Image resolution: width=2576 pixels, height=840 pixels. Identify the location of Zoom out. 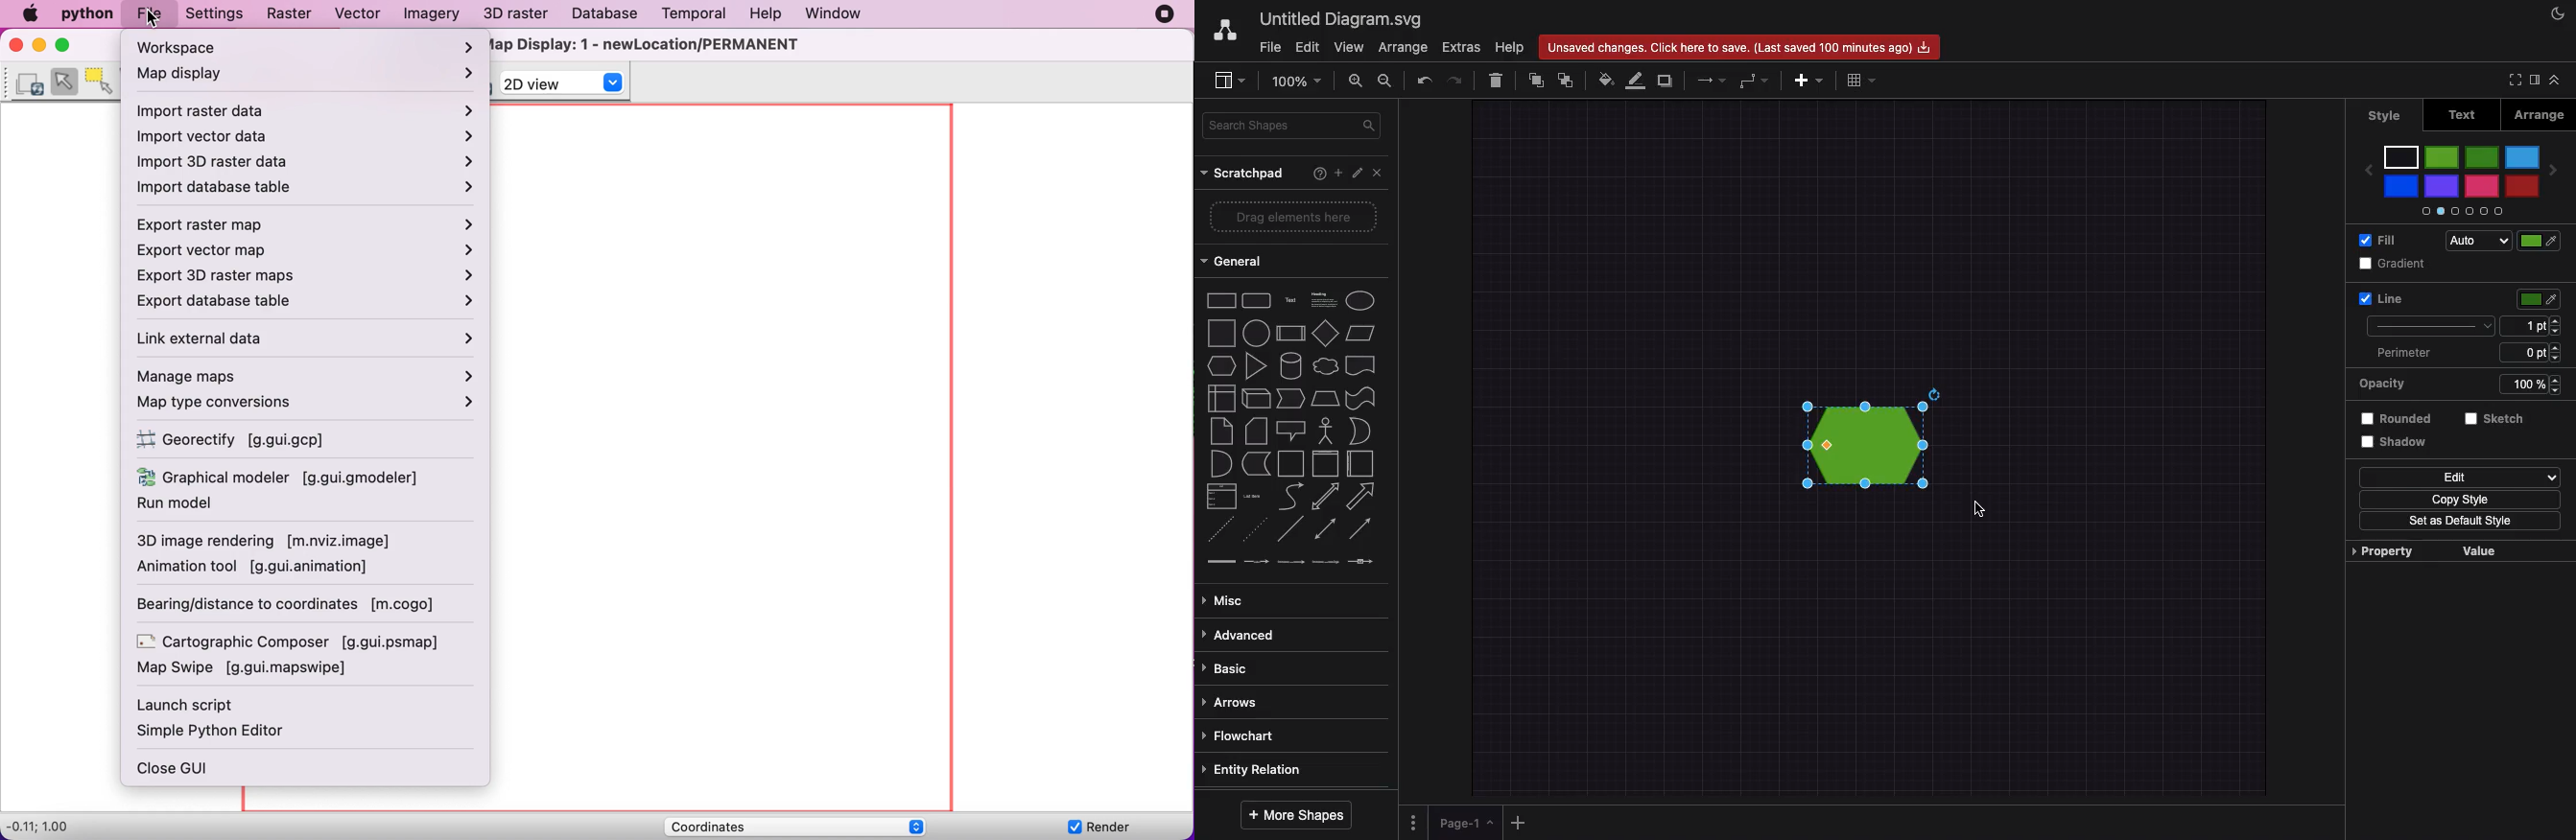
(1384, 79).